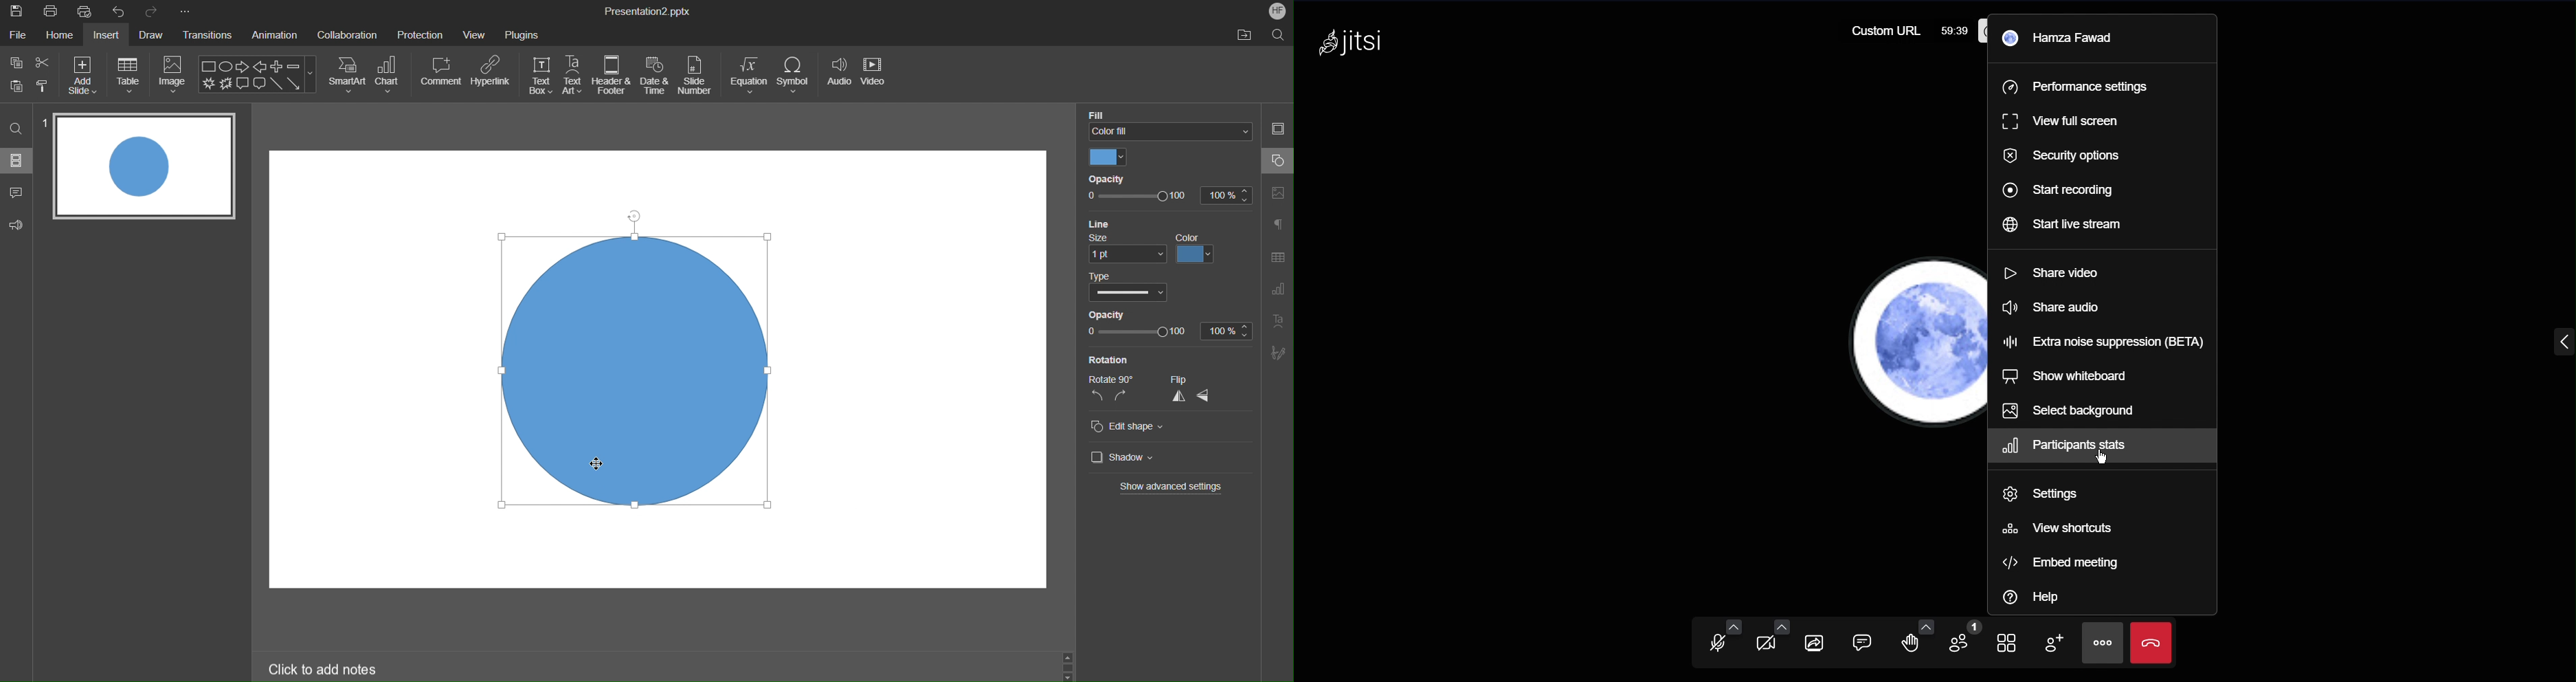  Describe the element at coordinates (1224, 196) in the screenshot. I see `100%` at that location.